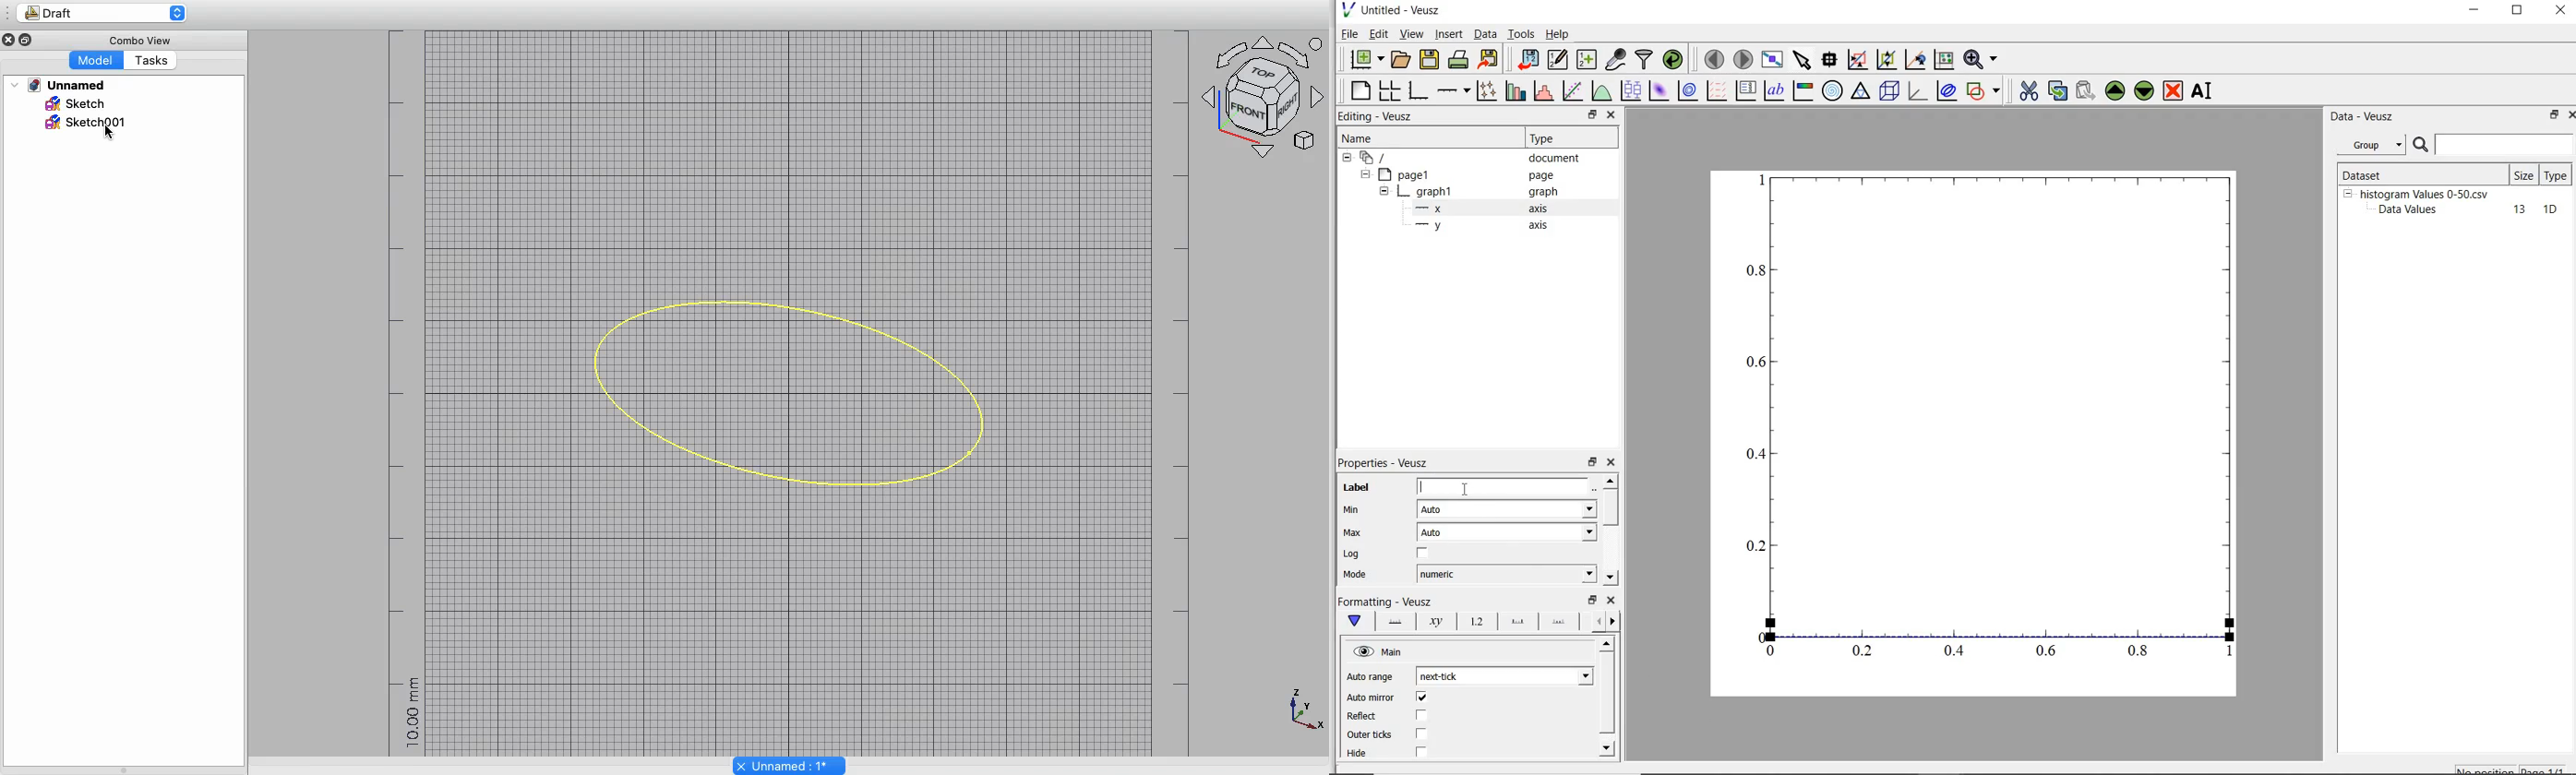  Describe the element at coordinates (1432, 226) in the screenshot. I see `y-axis` at that location.